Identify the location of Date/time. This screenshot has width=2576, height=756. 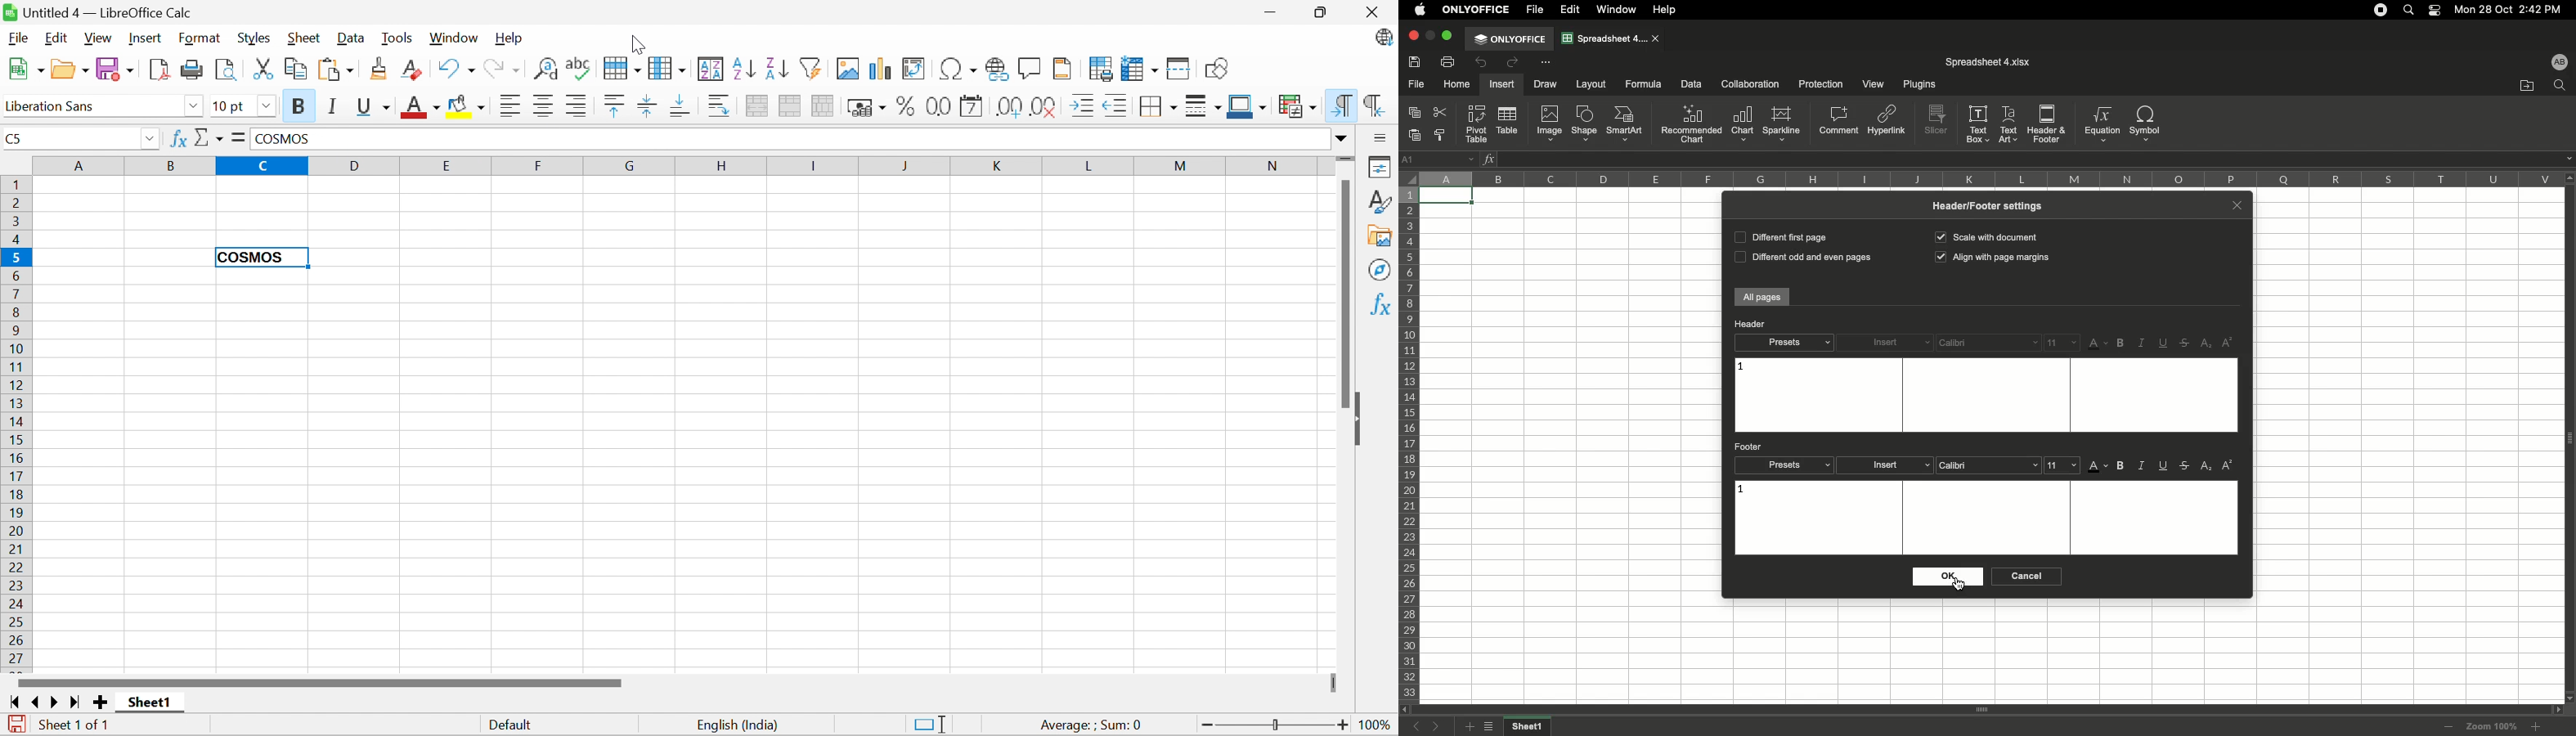
(2514, 9).